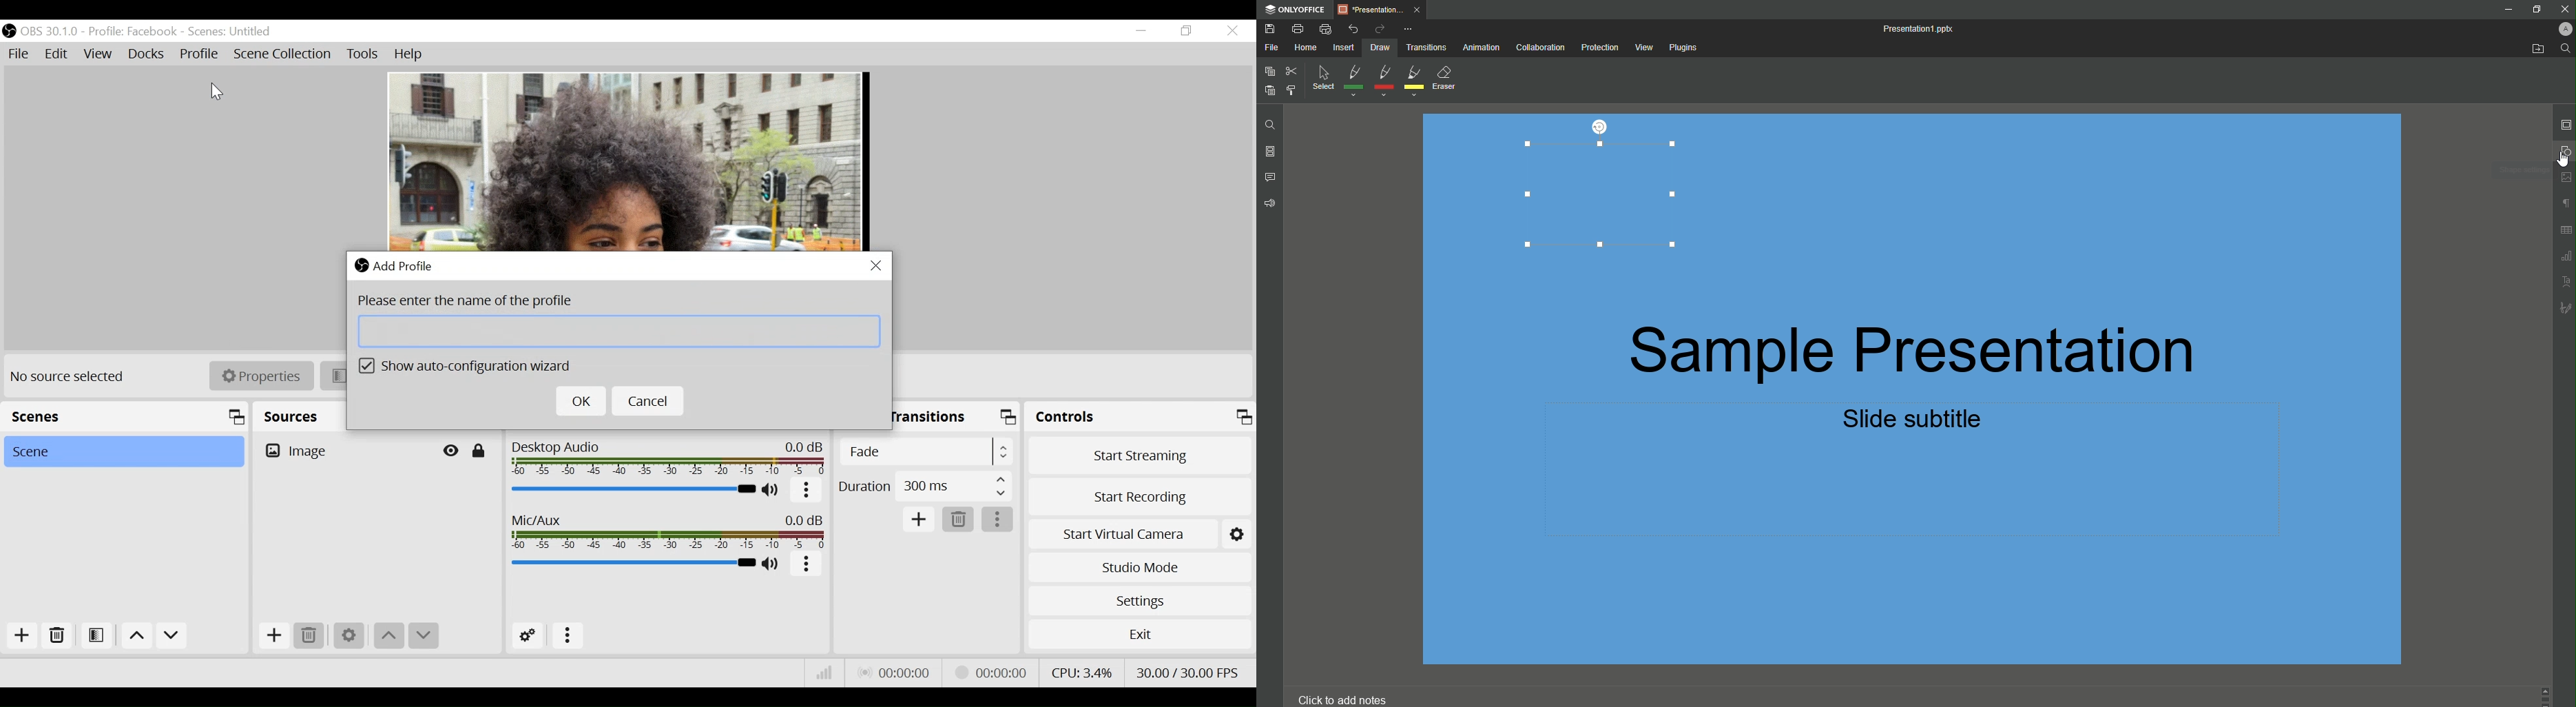 The height and width of the screenshot is (728, 2576). What do you see at coordinates (362, 56) in the screenshot?
I see `Tools` at bounding box center [362, 56].